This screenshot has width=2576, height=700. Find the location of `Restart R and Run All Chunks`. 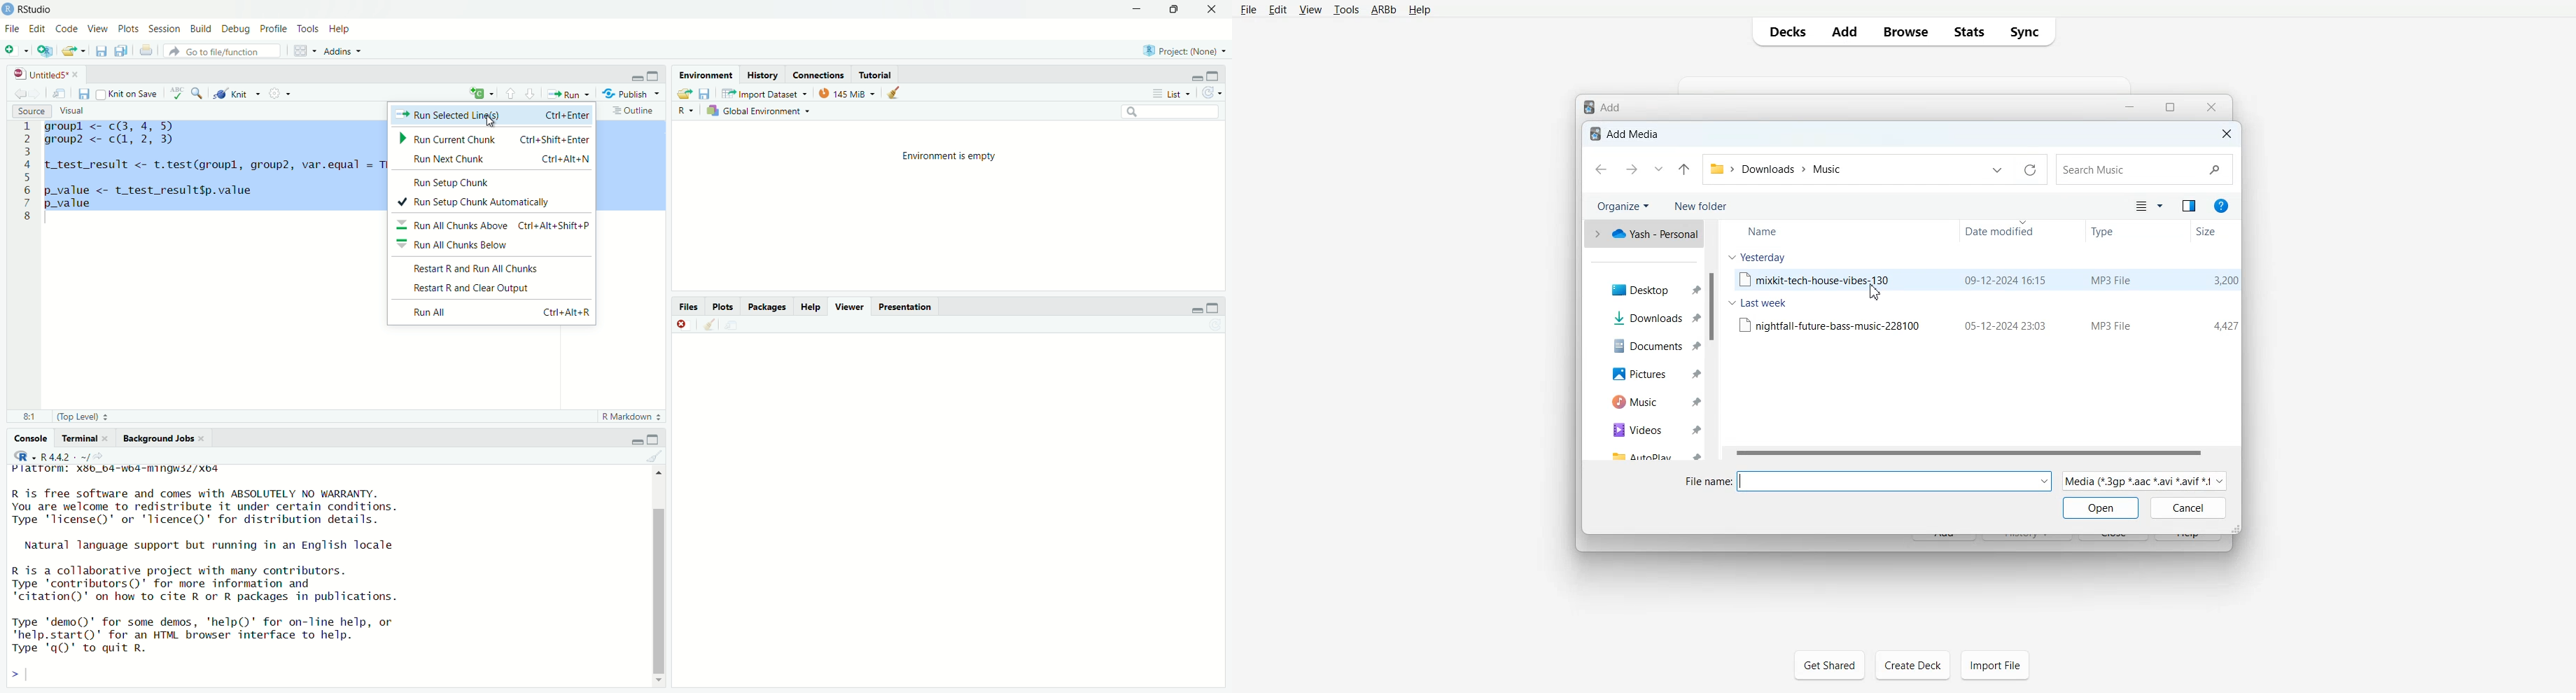

Restart R and Run All Chunks is located at coordinates (474, 268).